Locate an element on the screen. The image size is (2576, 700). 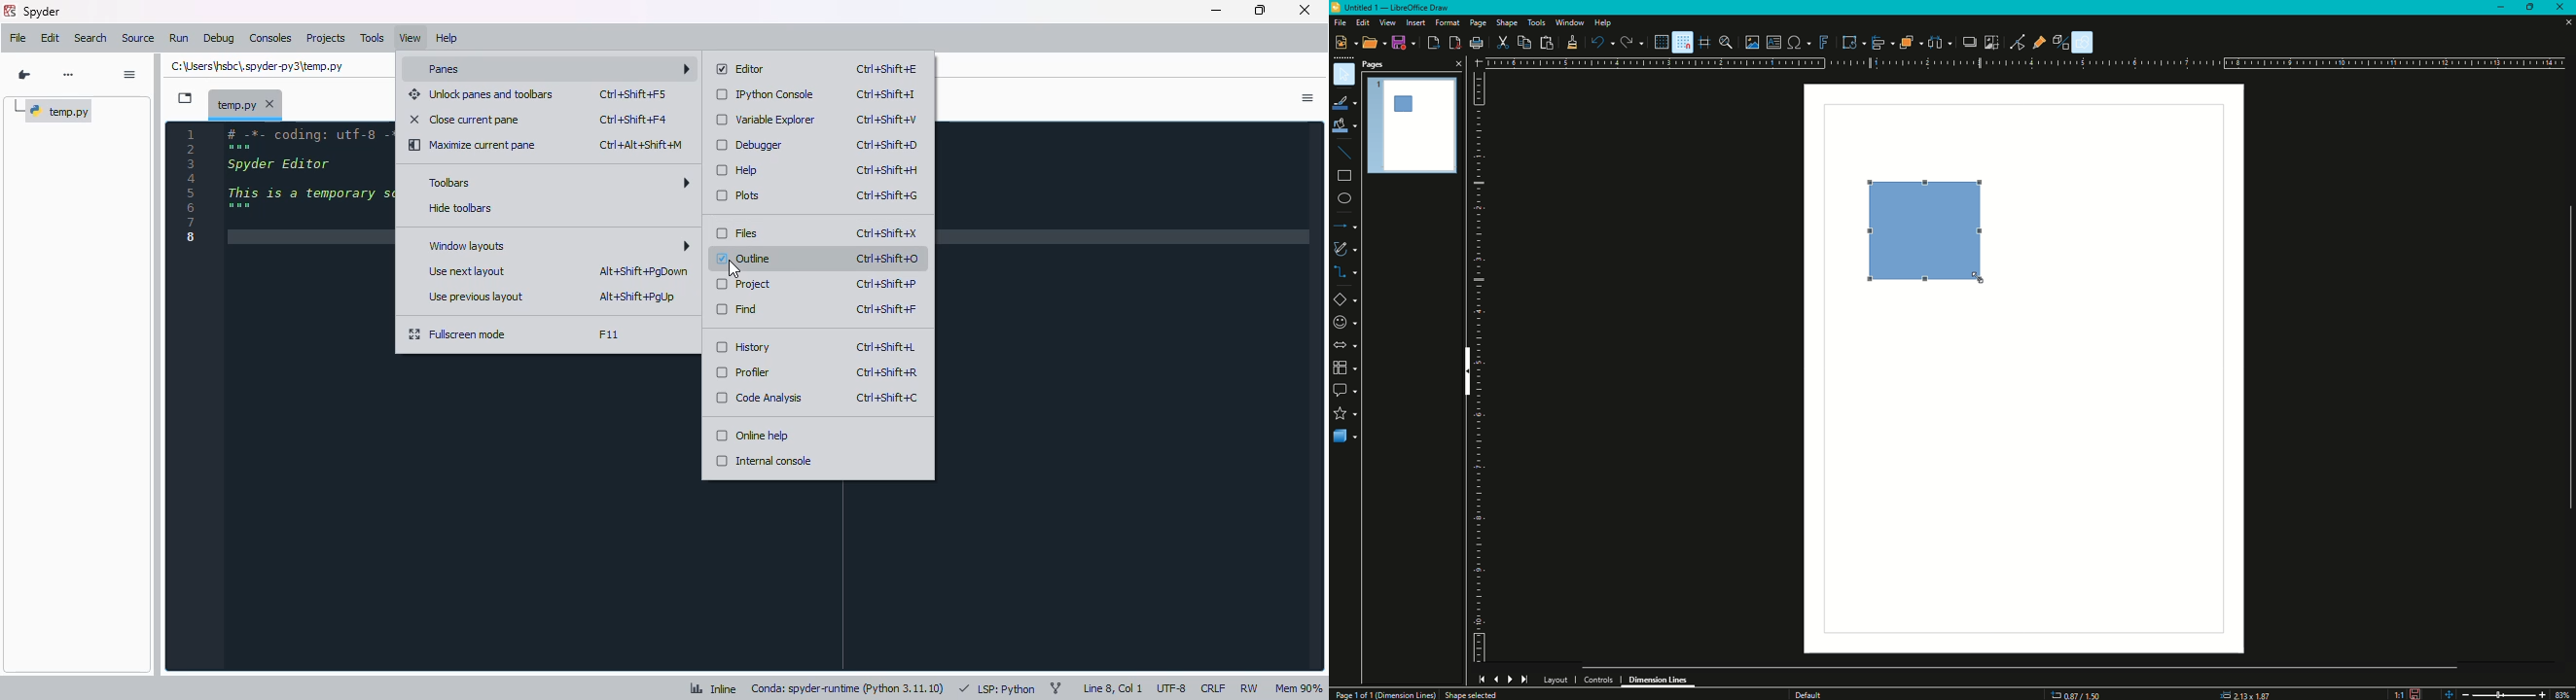
Line Color is located at coordinates (1344, 102).